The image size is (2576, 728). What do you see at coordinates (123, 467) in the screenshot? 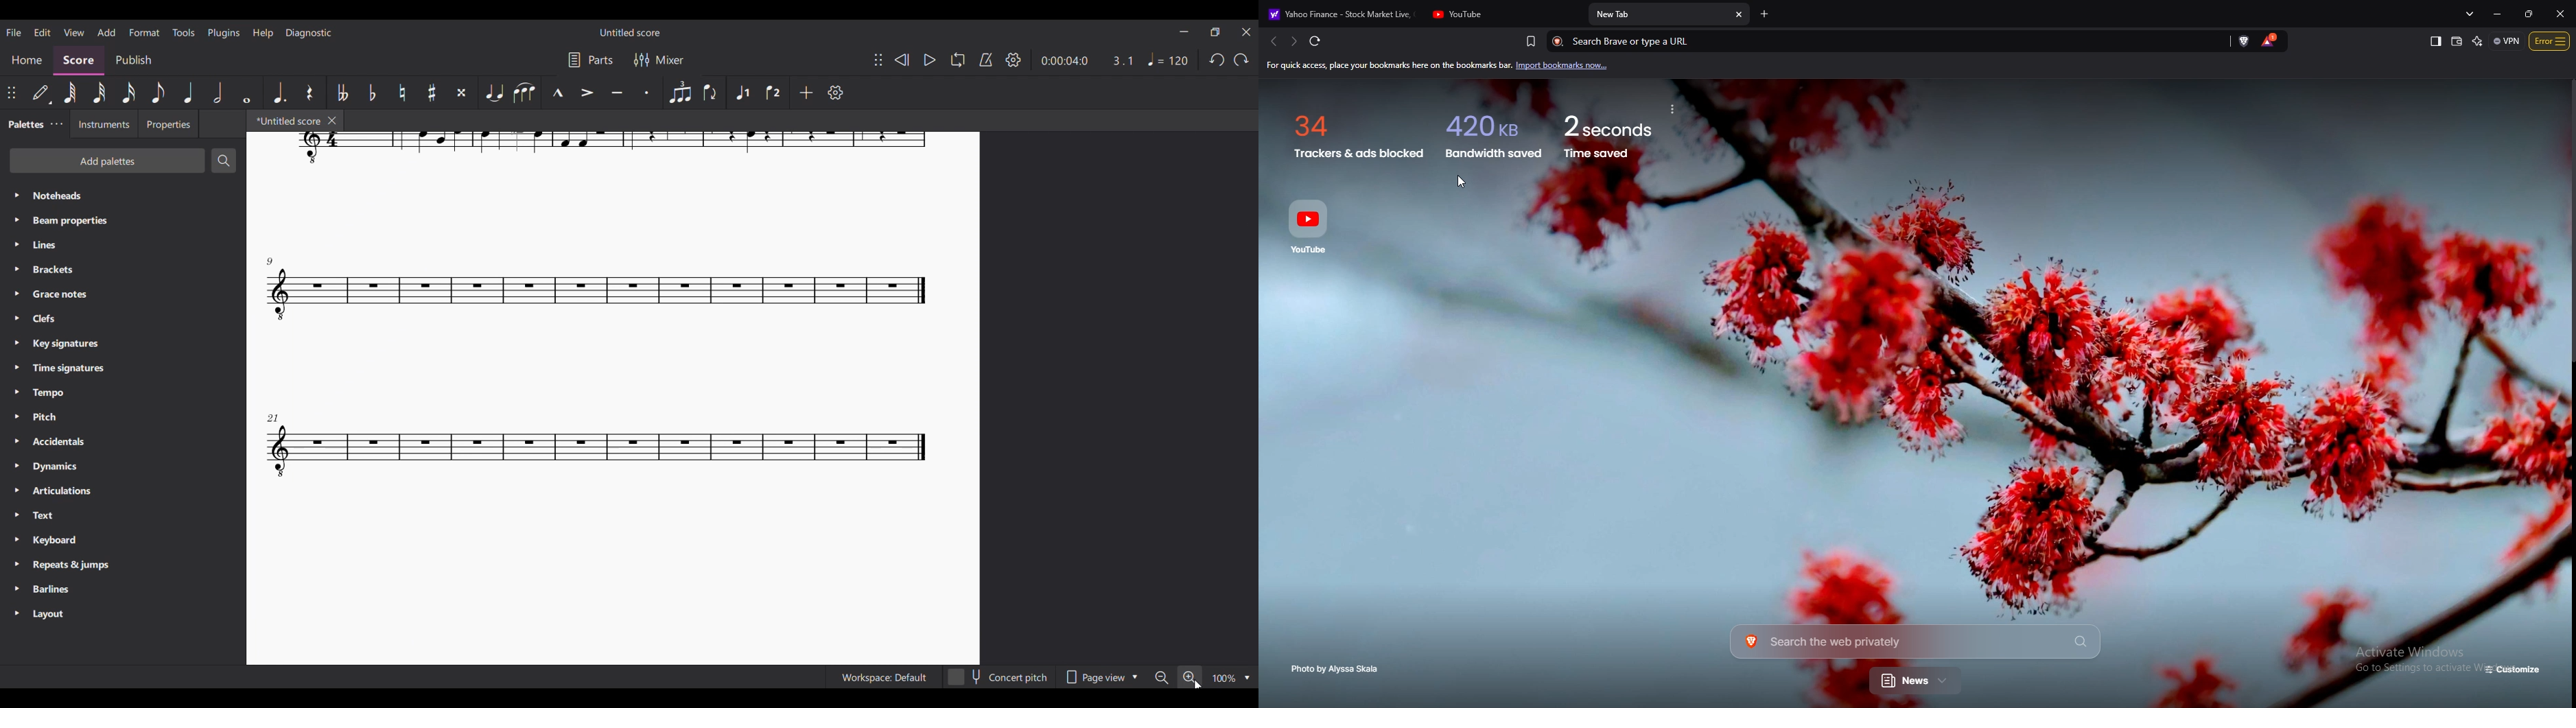
I see `Dynamics` at bounding box center [123, 467].